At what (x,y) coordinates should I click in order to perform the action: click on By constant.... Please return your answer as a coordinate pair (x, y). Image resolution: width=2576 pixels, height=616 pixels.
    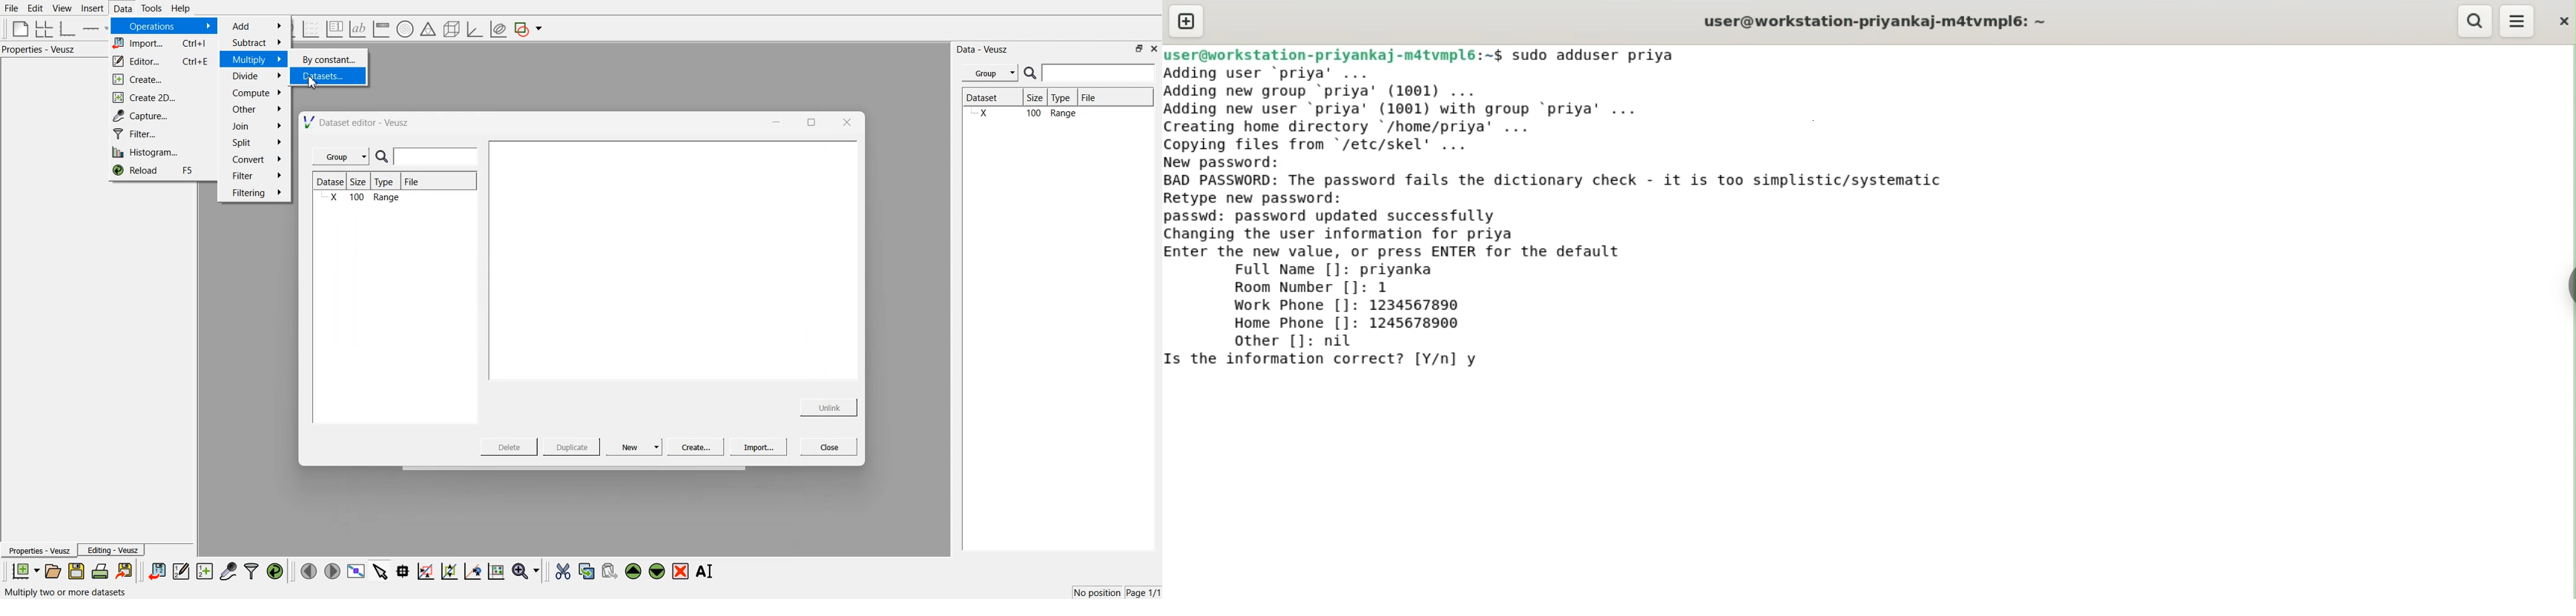
    Looking at the image, I should click on (331, 59).